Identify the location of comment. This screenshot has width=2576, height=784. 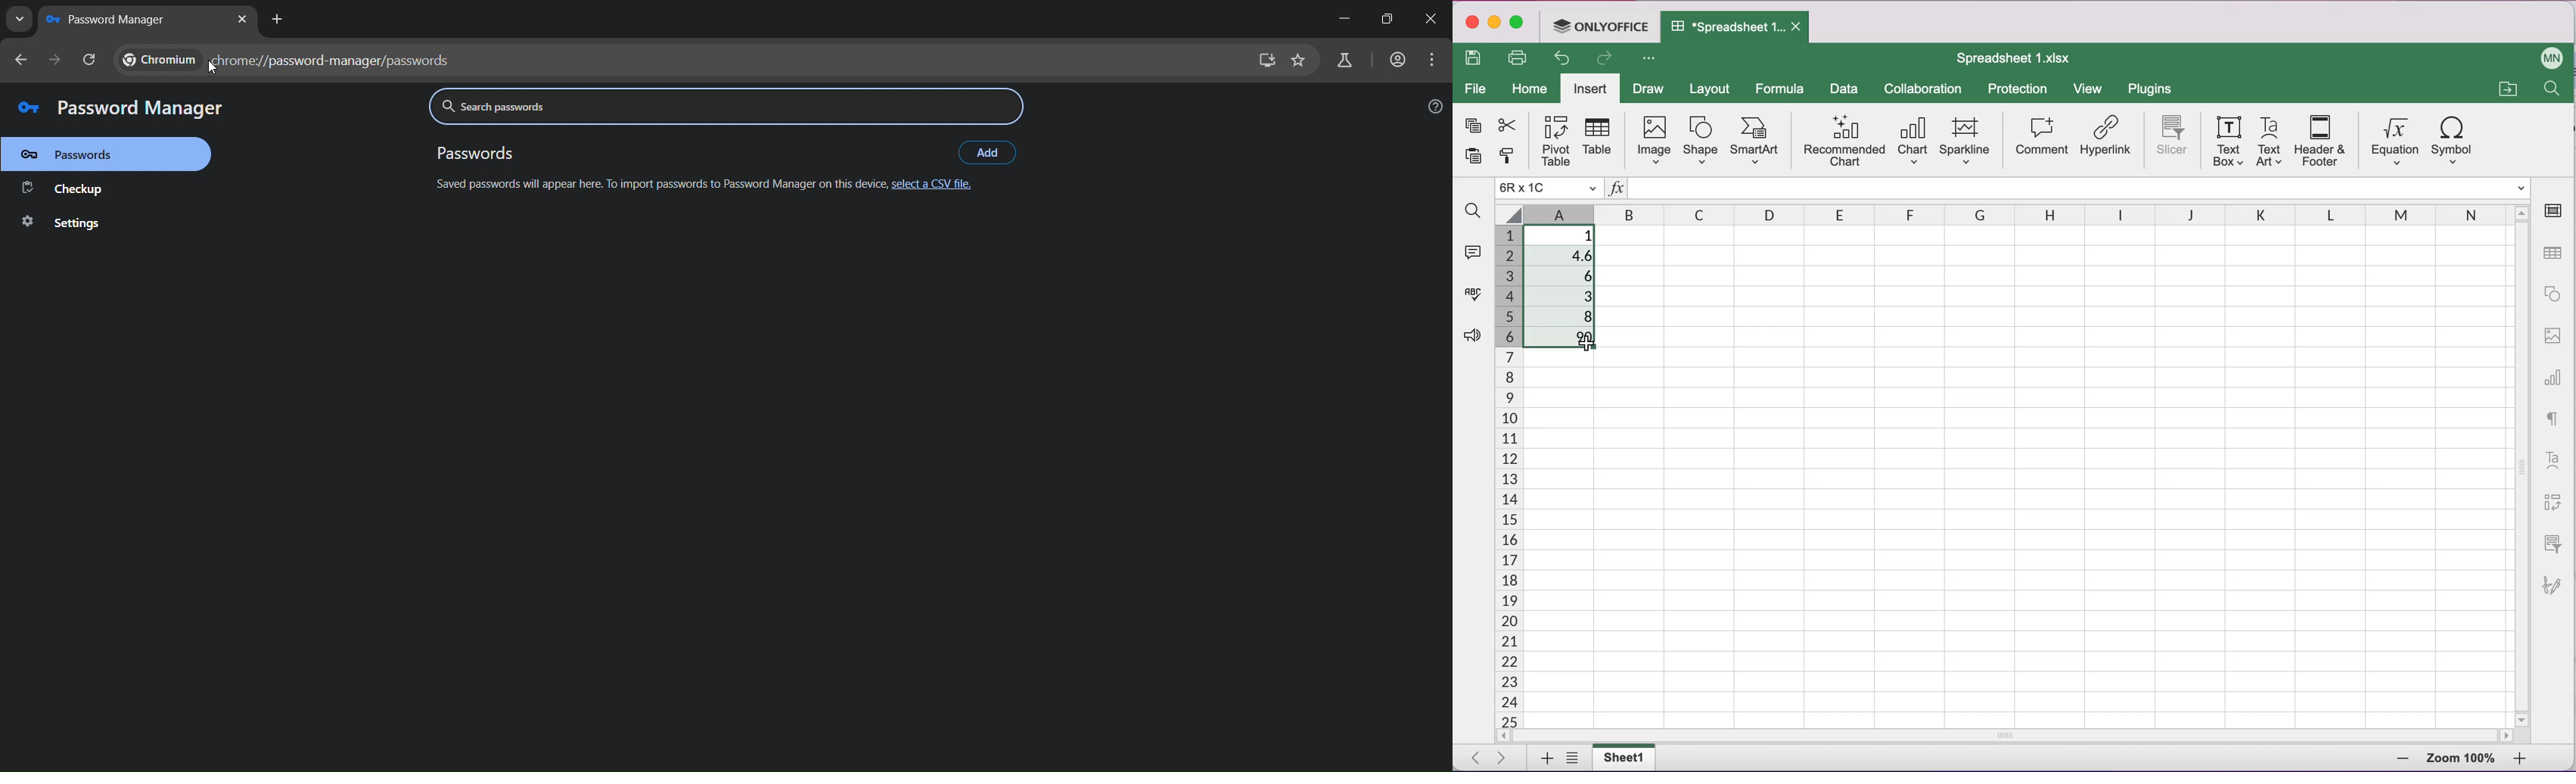
(2041, 140).